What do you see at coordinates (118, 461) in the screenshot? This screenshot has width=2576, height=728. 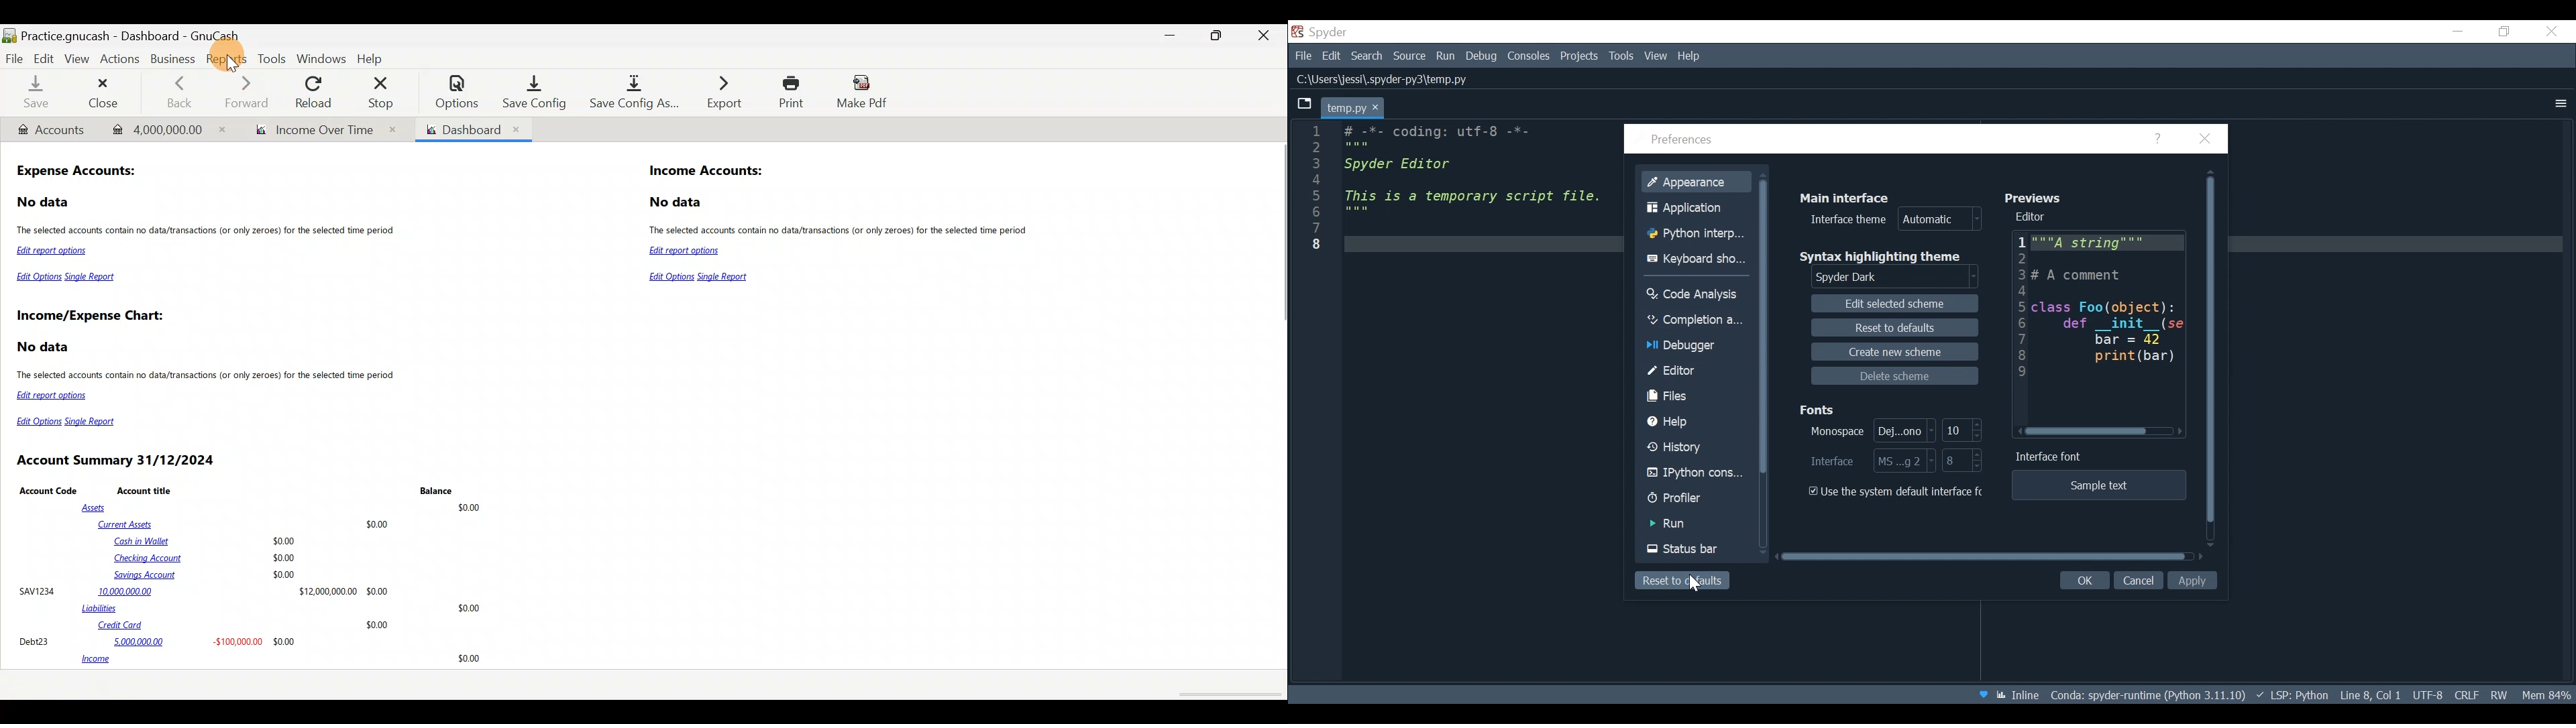 I see `Account Summary 31/12/2024` at bounding box center [118, 461].